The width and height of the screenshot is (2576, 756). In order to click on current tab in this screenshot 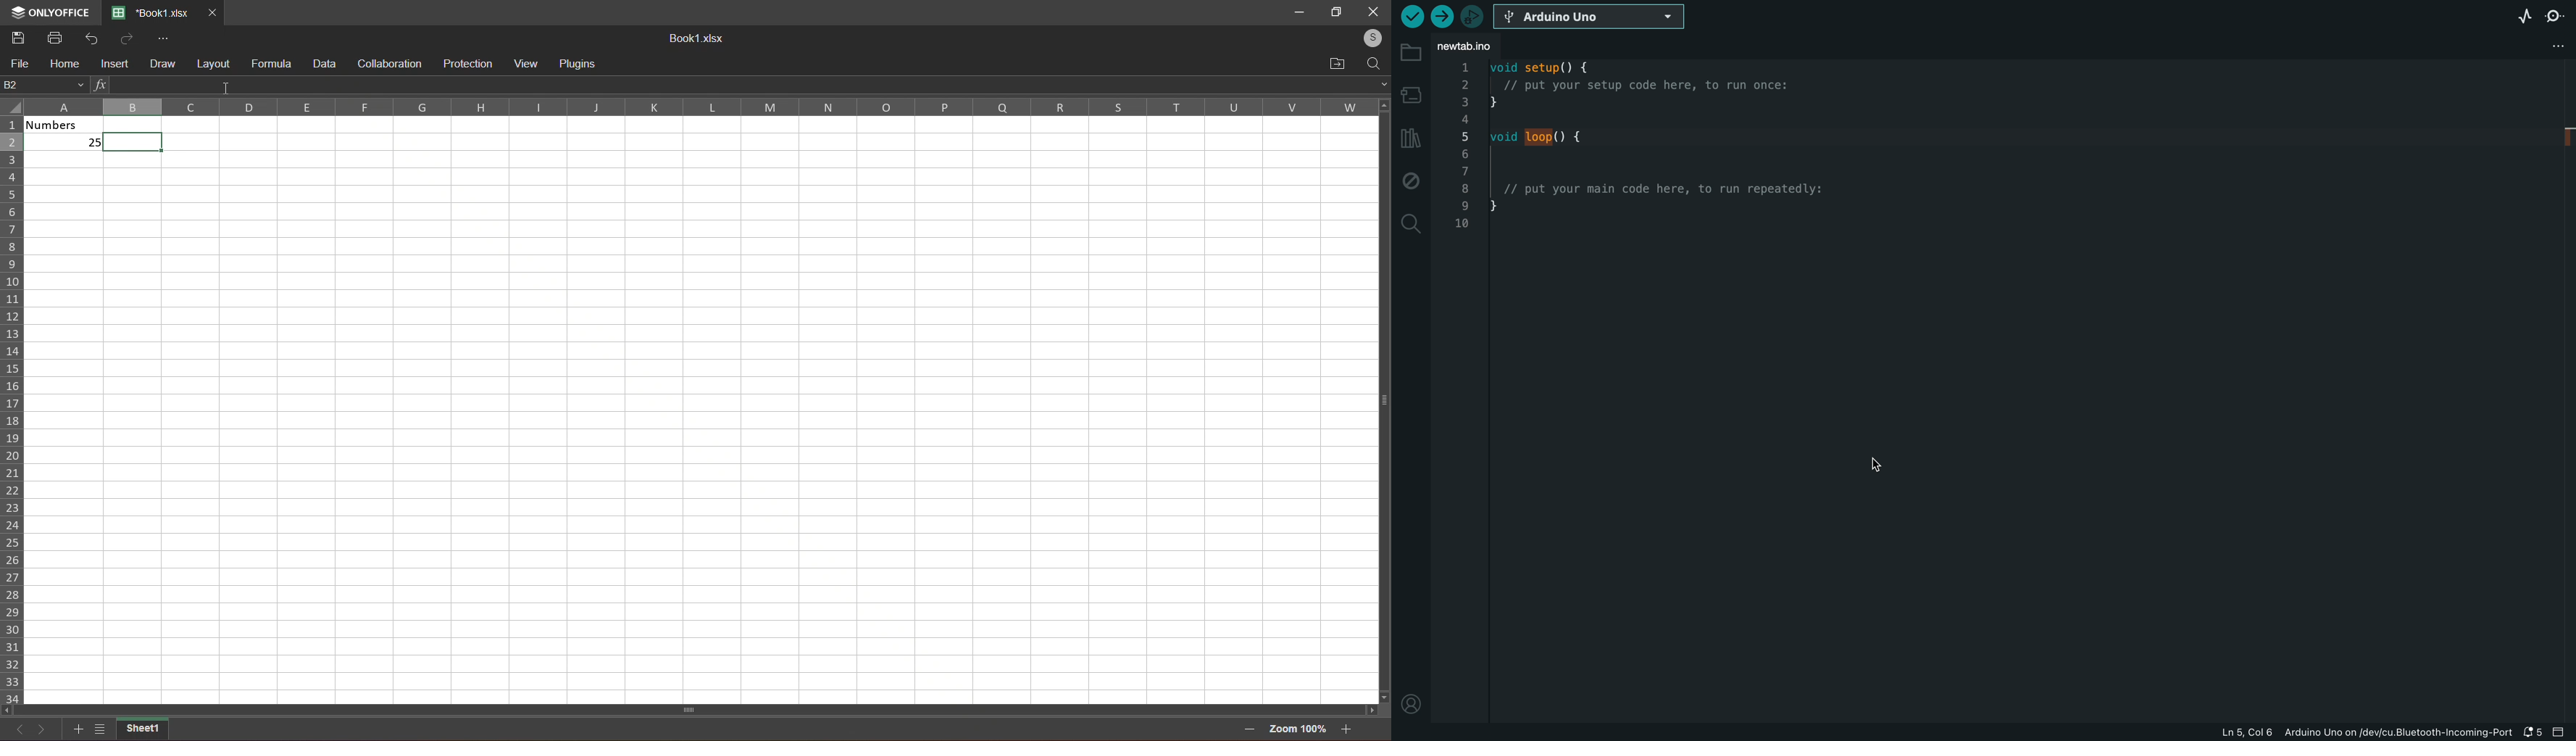, I will do `click(151, 13)`.